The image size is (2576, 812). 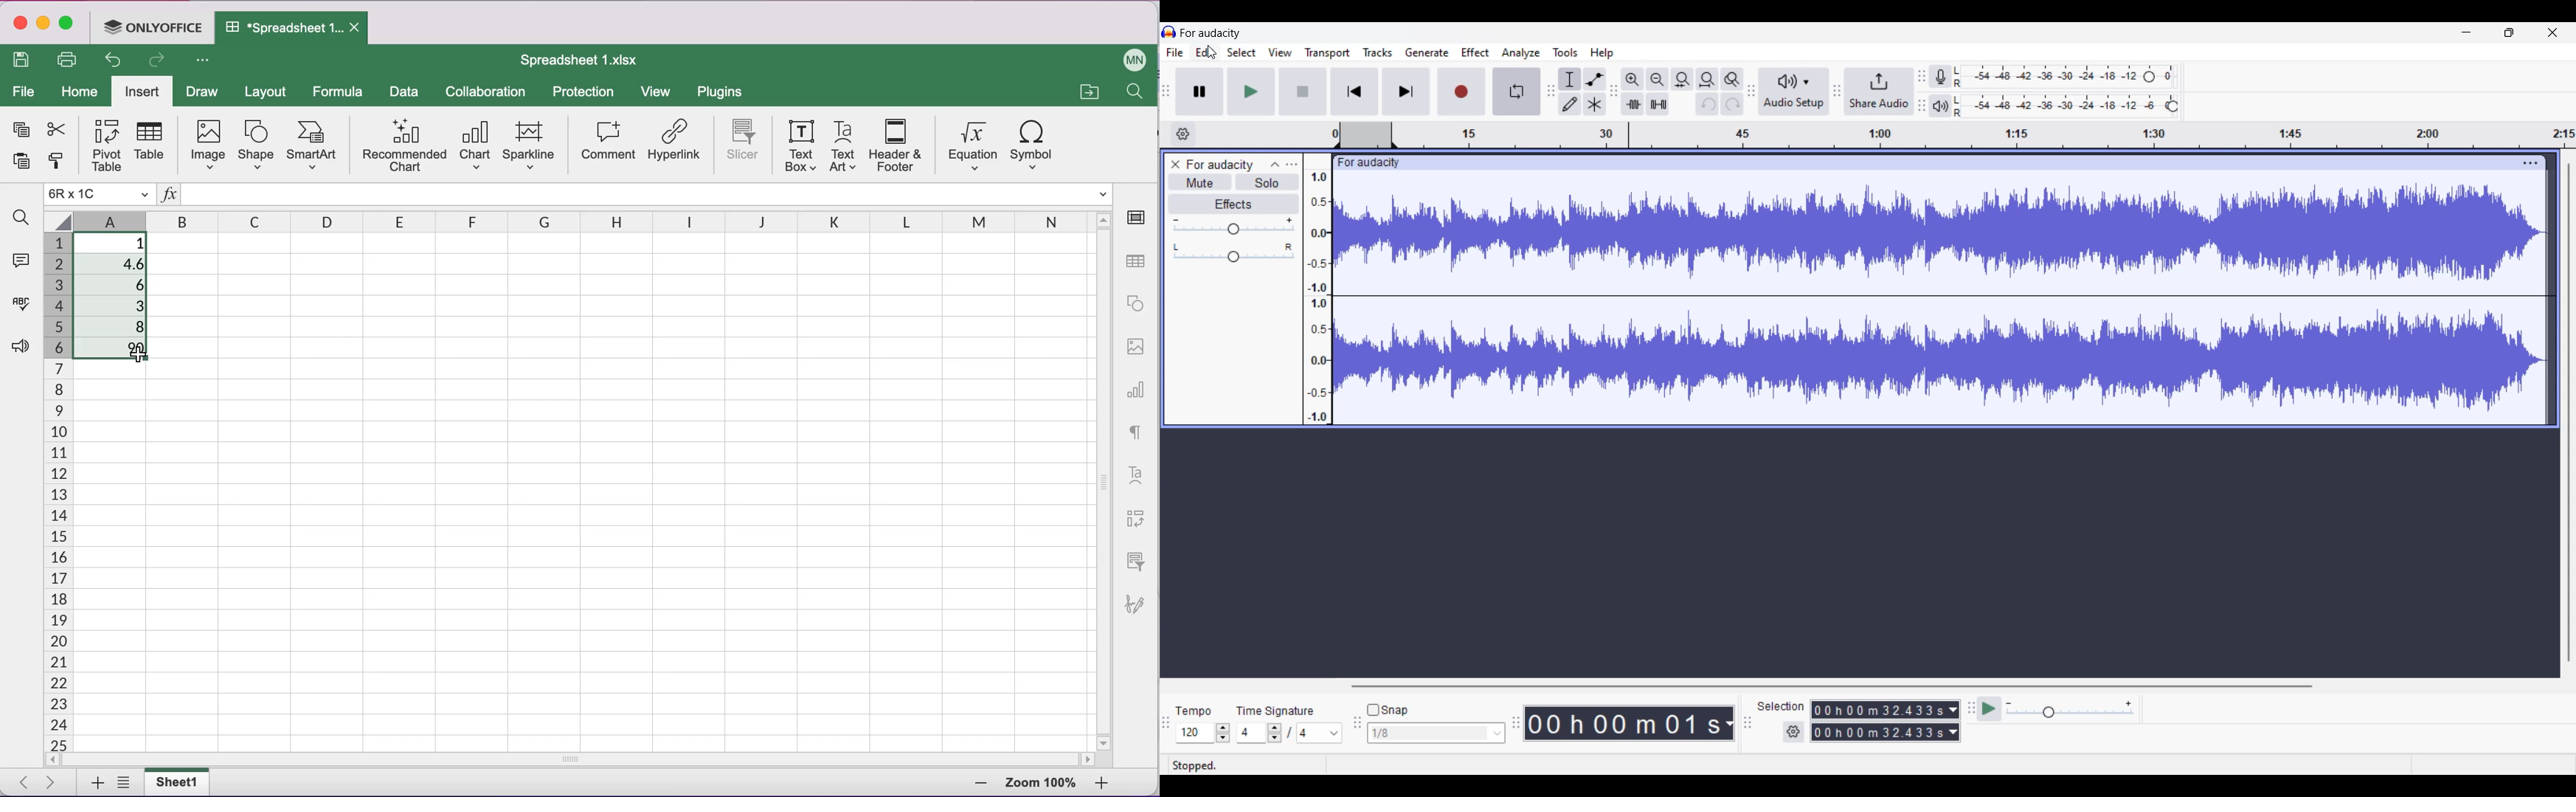 I want to click on Playback meter, so click(x=1940, y=106).